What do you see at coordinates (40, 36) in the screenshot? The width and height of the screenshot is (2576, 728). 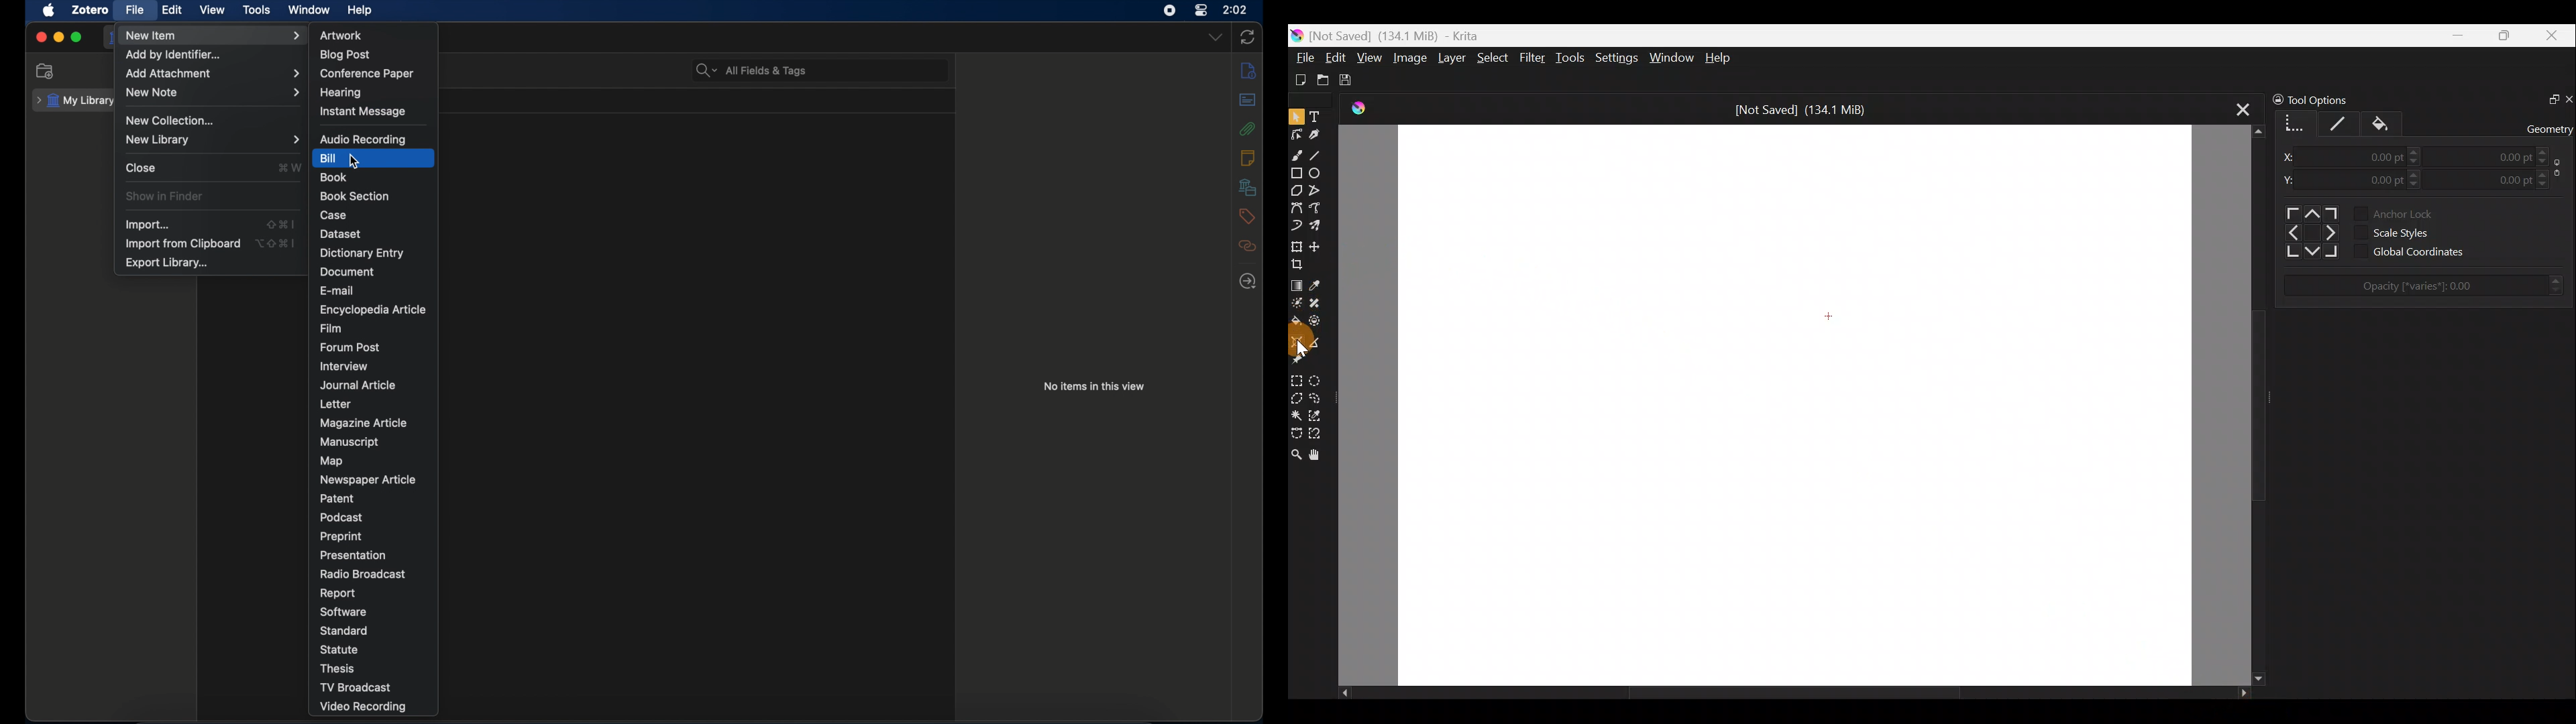 I see `close` at bounding box center [40, 36].